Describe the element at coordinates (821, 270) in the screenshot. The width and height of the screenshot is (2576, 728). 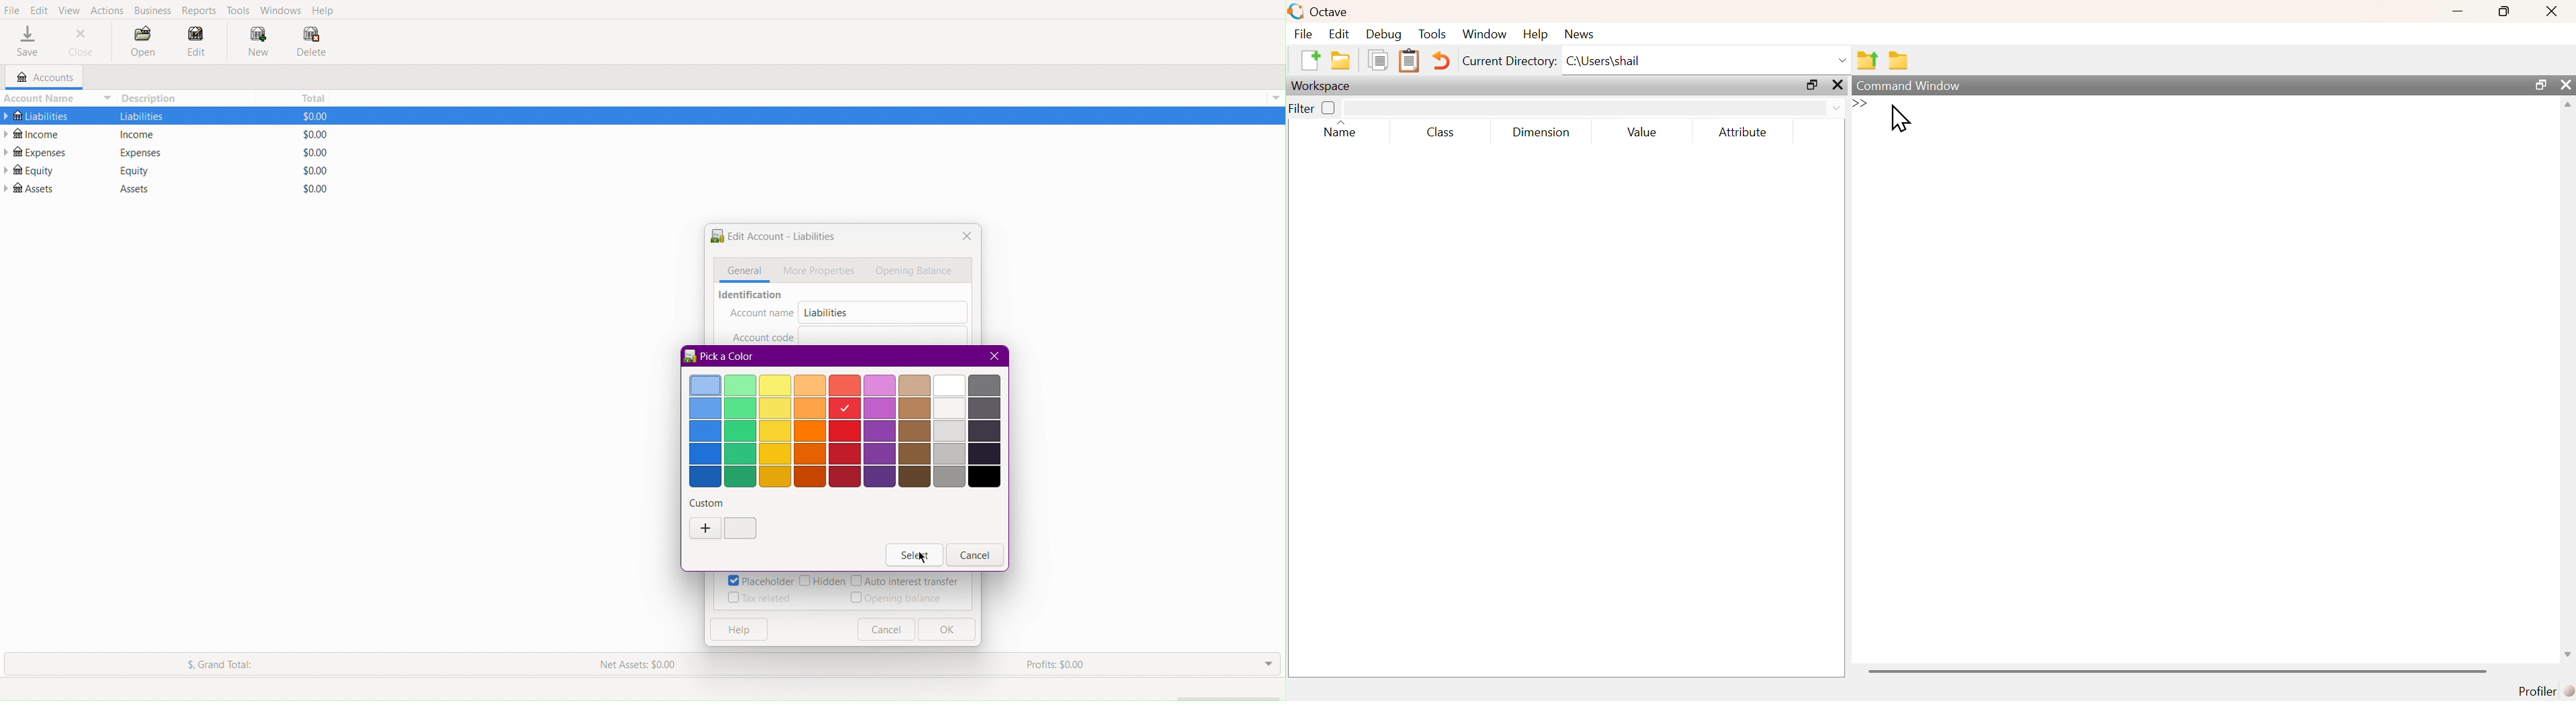
I see `More Properties` at that location.